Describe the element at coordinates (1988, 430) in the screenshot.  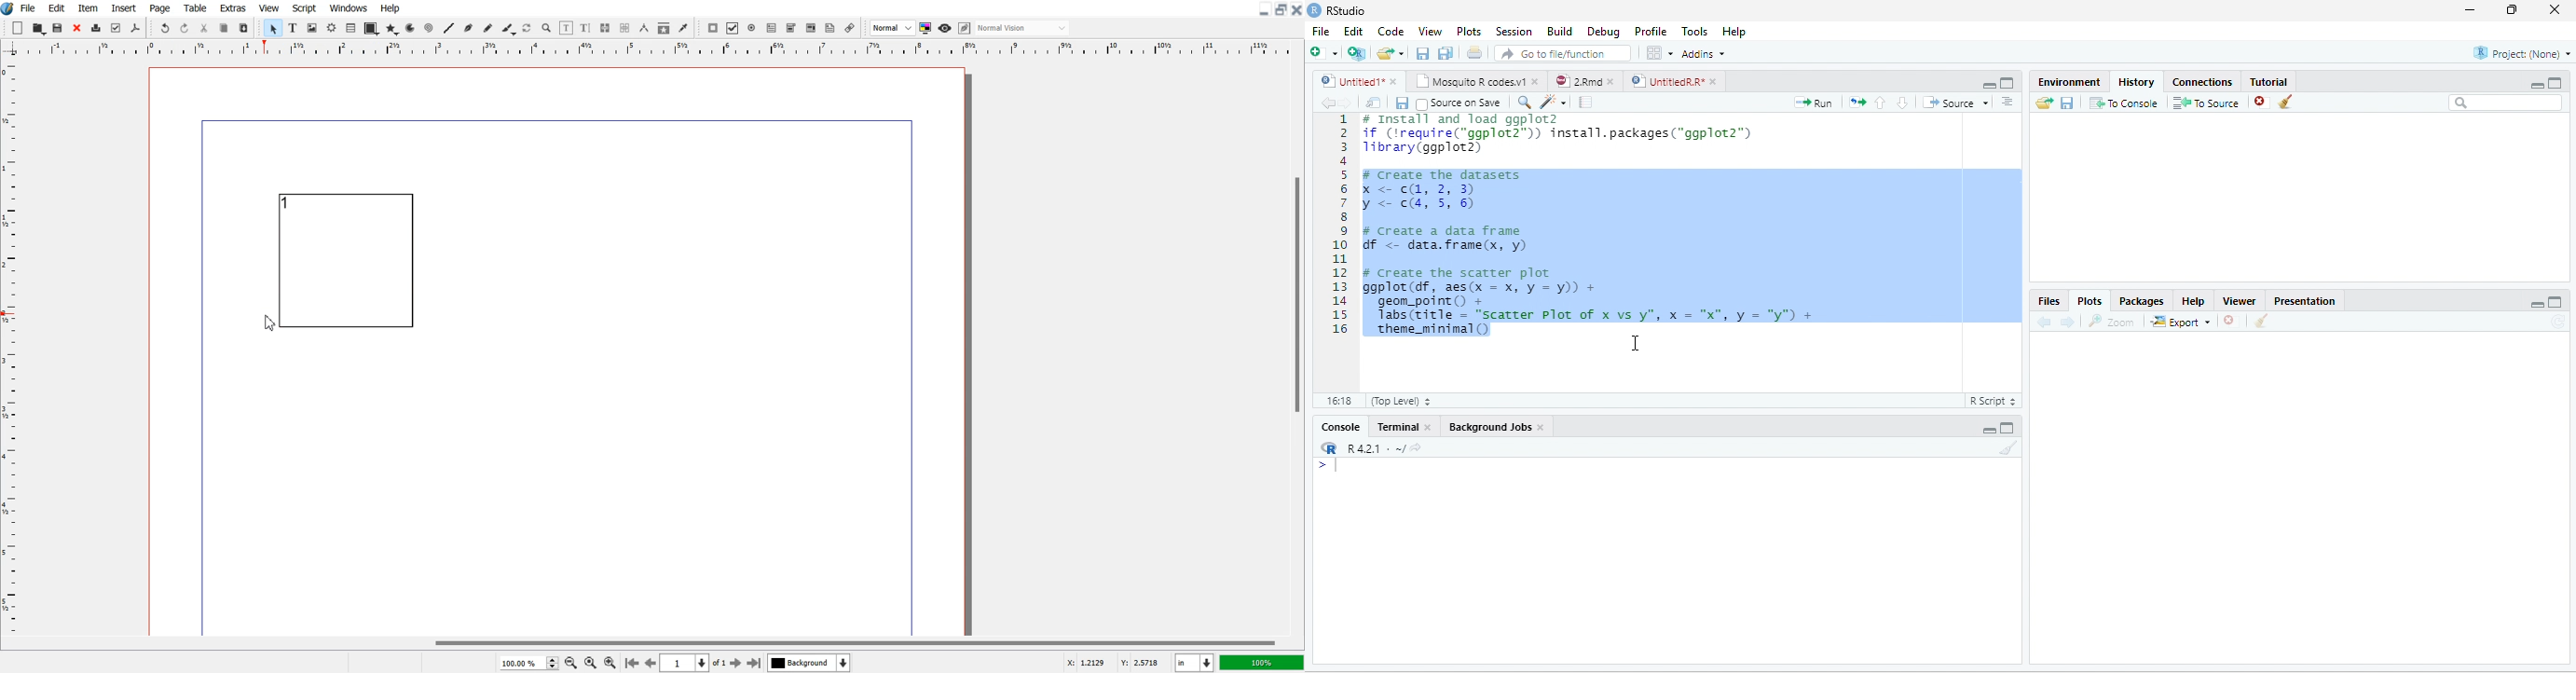
I see `Minimize` at that location.